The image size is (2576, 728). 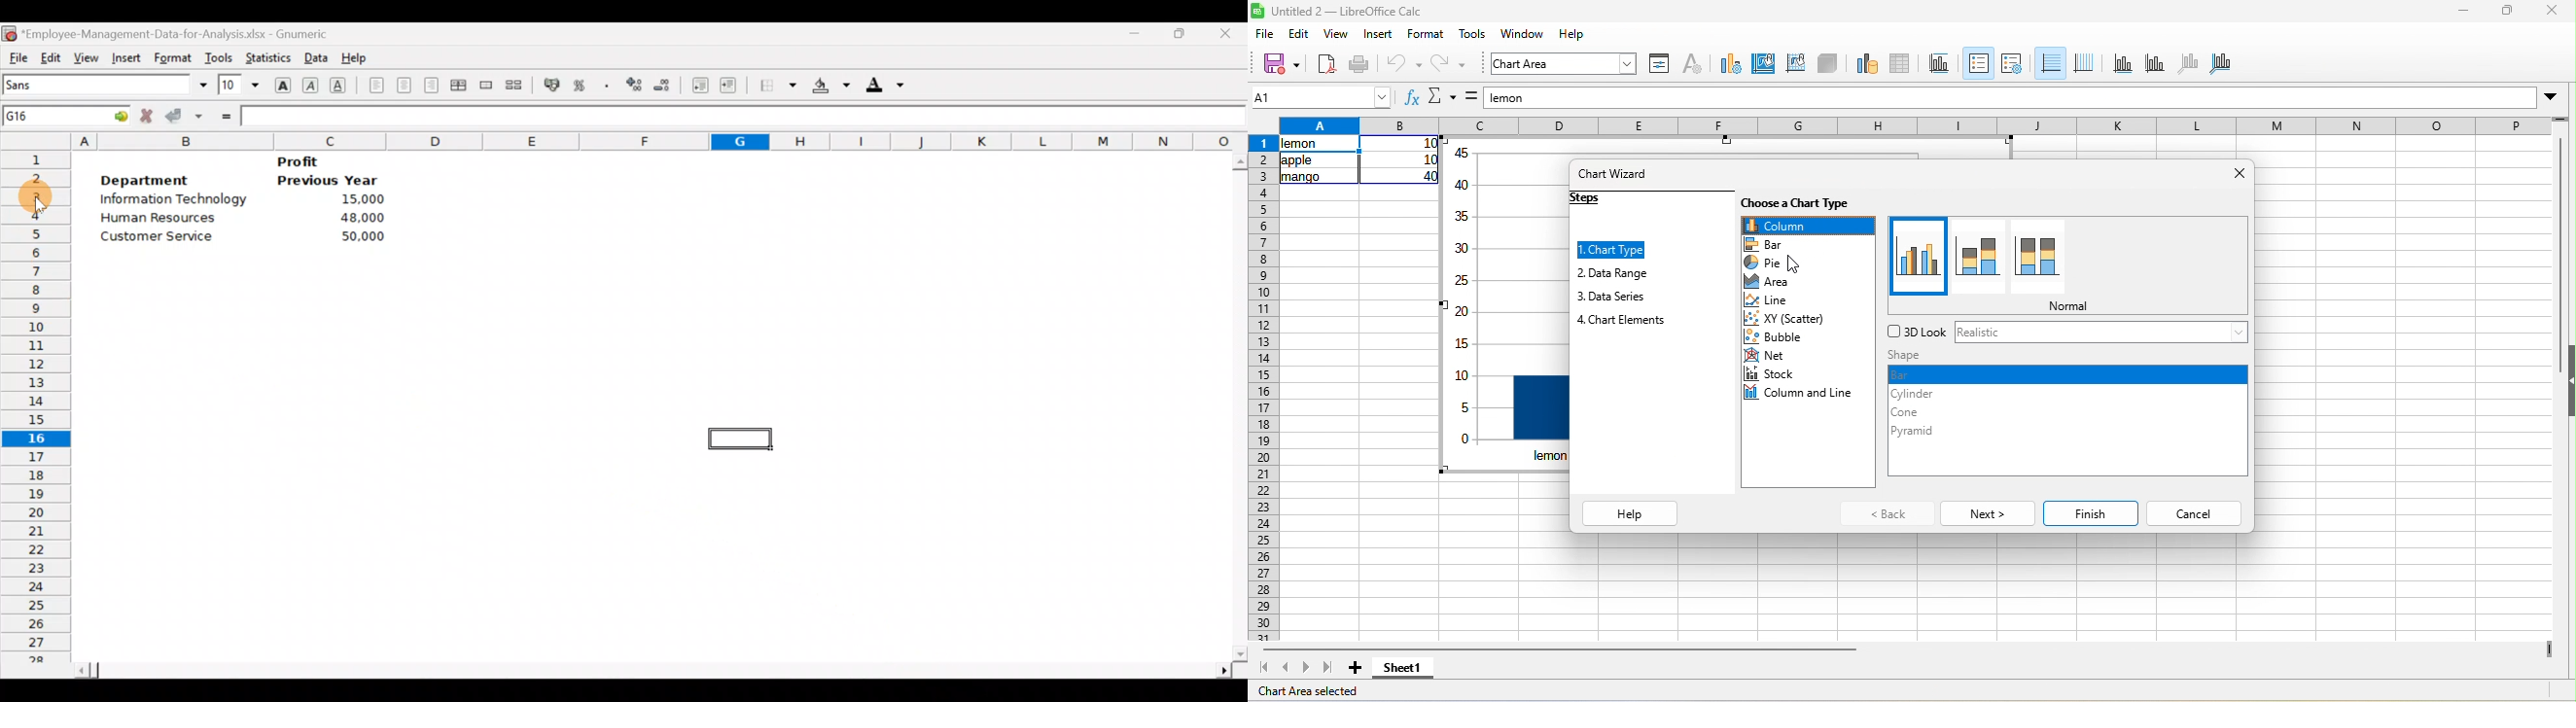 What do you see at coordinates (1471, 99) in the screenshot?
I see `formula` at bounding box center [1471, 99].